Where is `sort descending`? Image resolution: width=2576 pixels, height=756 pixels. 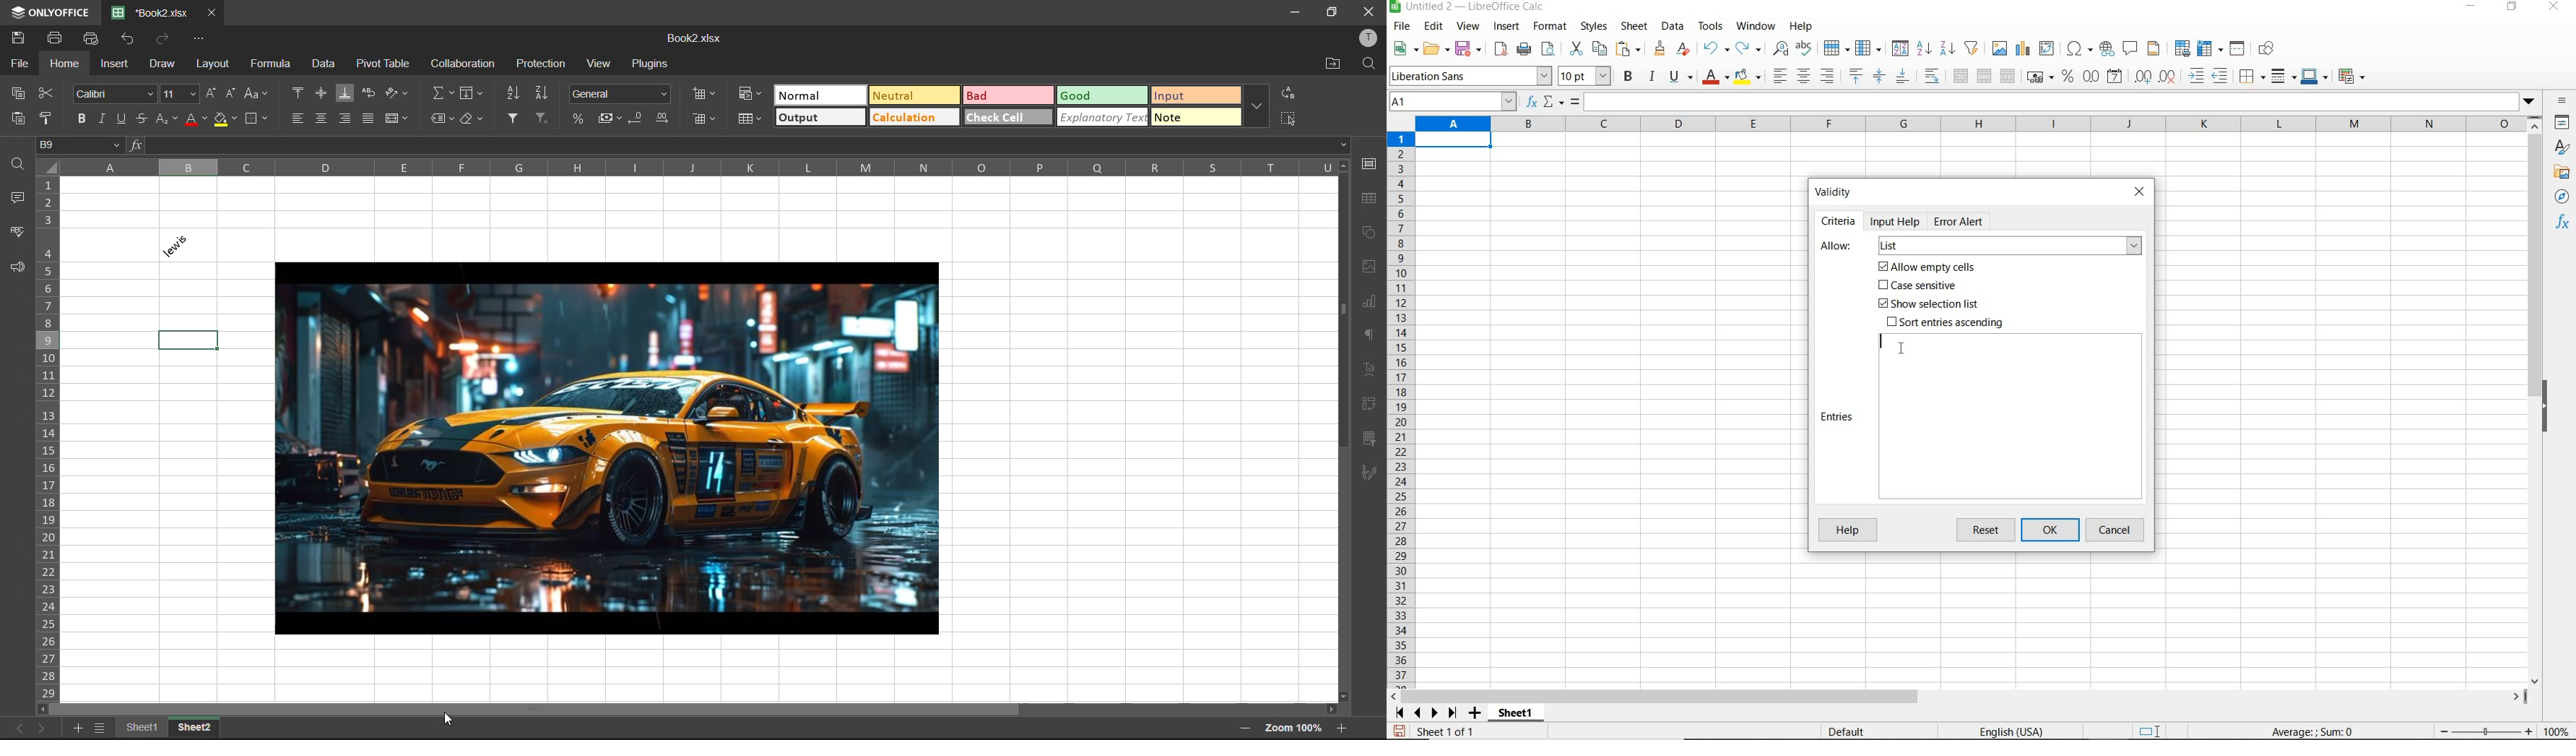 sort descending is located at coordinates (541, 94).